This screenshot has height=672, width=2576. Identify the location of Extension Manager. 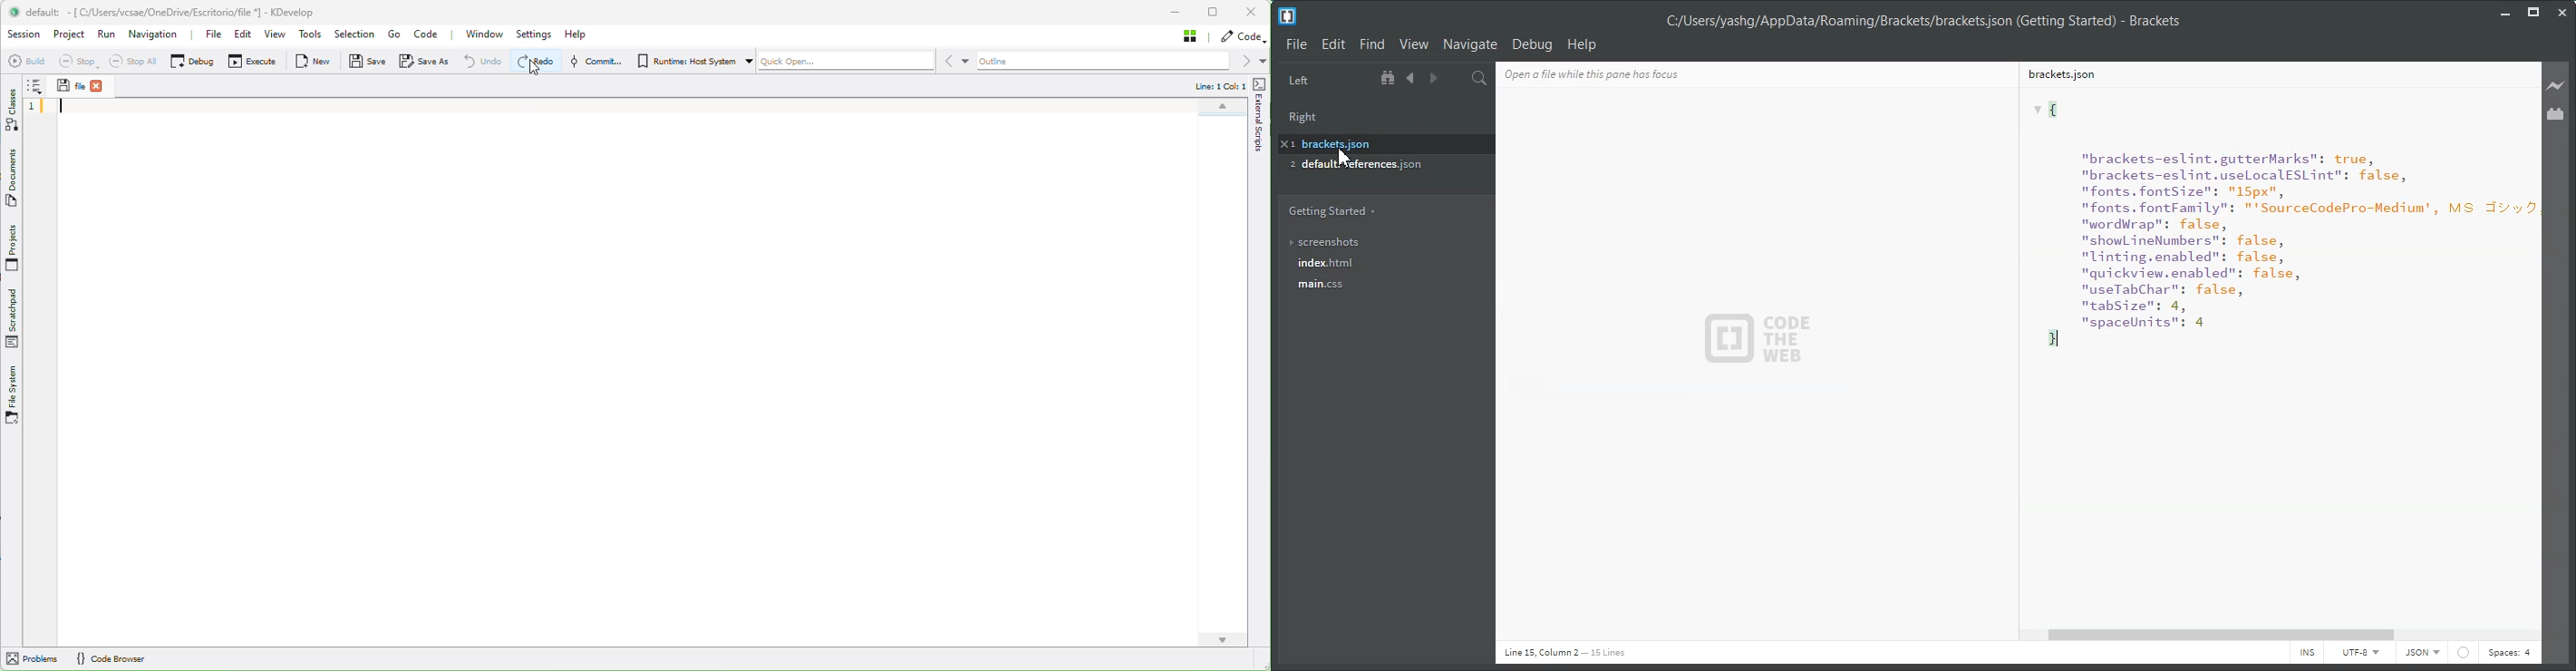
(2557, 114).